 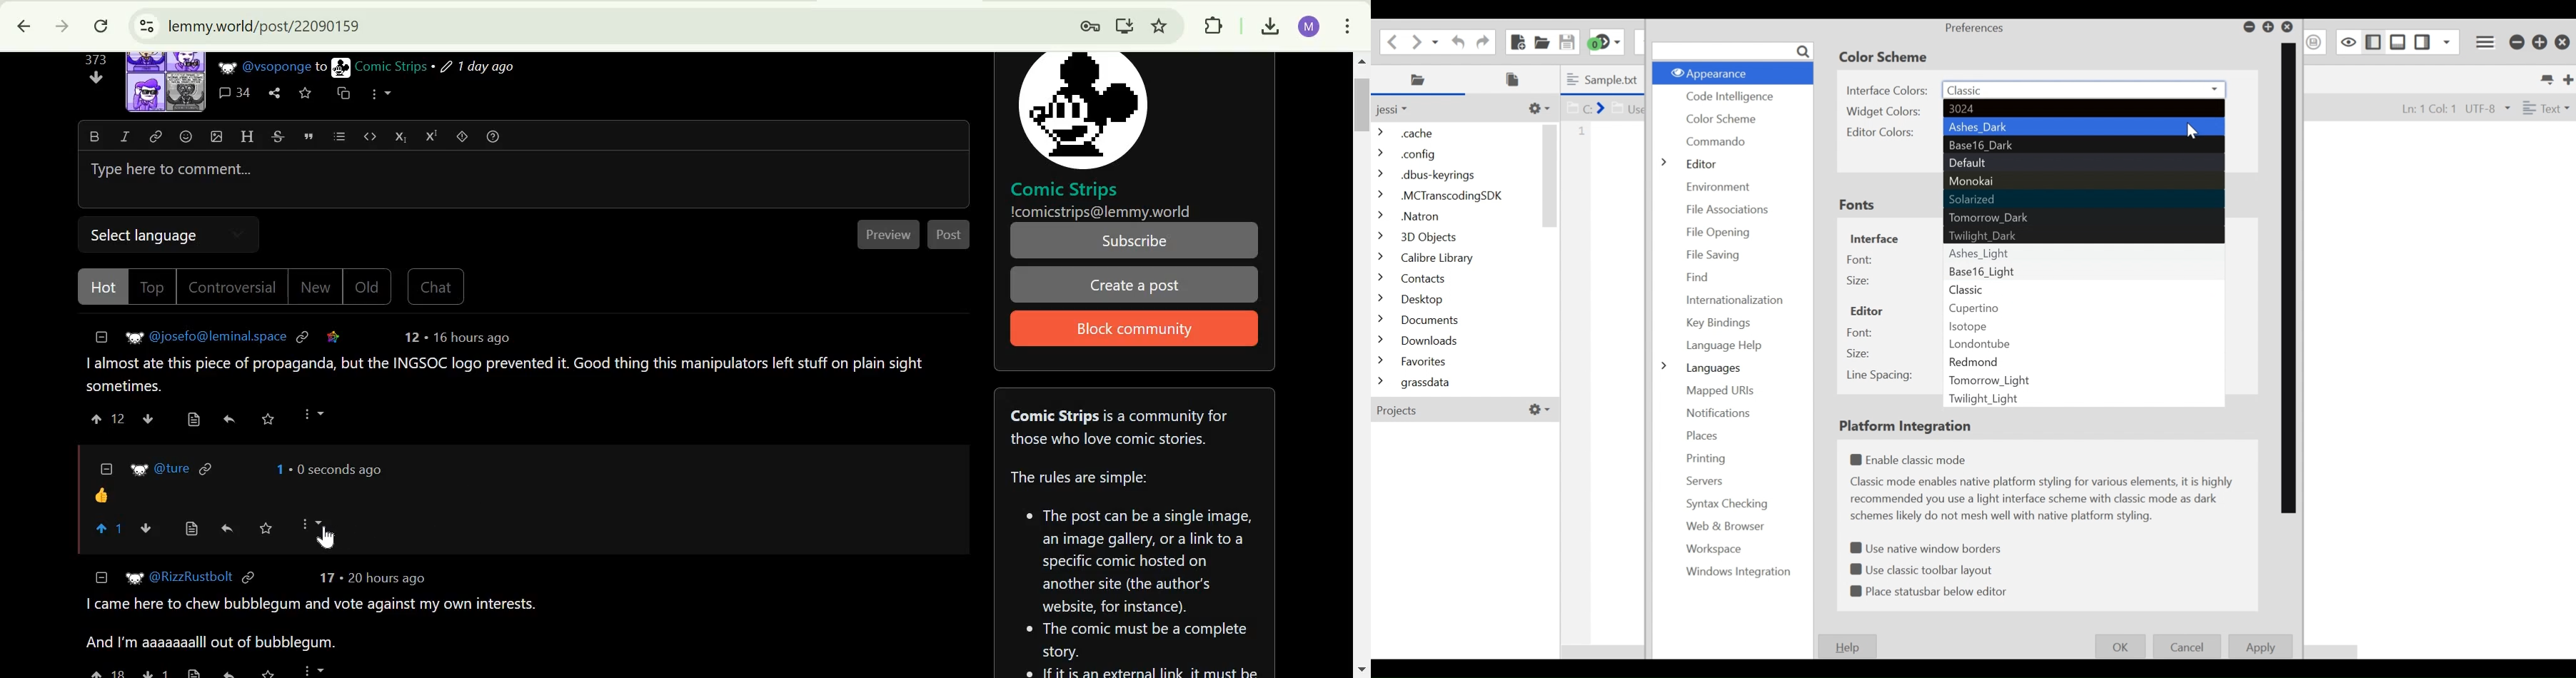 I want to click on code, so click(x=371, y=135).